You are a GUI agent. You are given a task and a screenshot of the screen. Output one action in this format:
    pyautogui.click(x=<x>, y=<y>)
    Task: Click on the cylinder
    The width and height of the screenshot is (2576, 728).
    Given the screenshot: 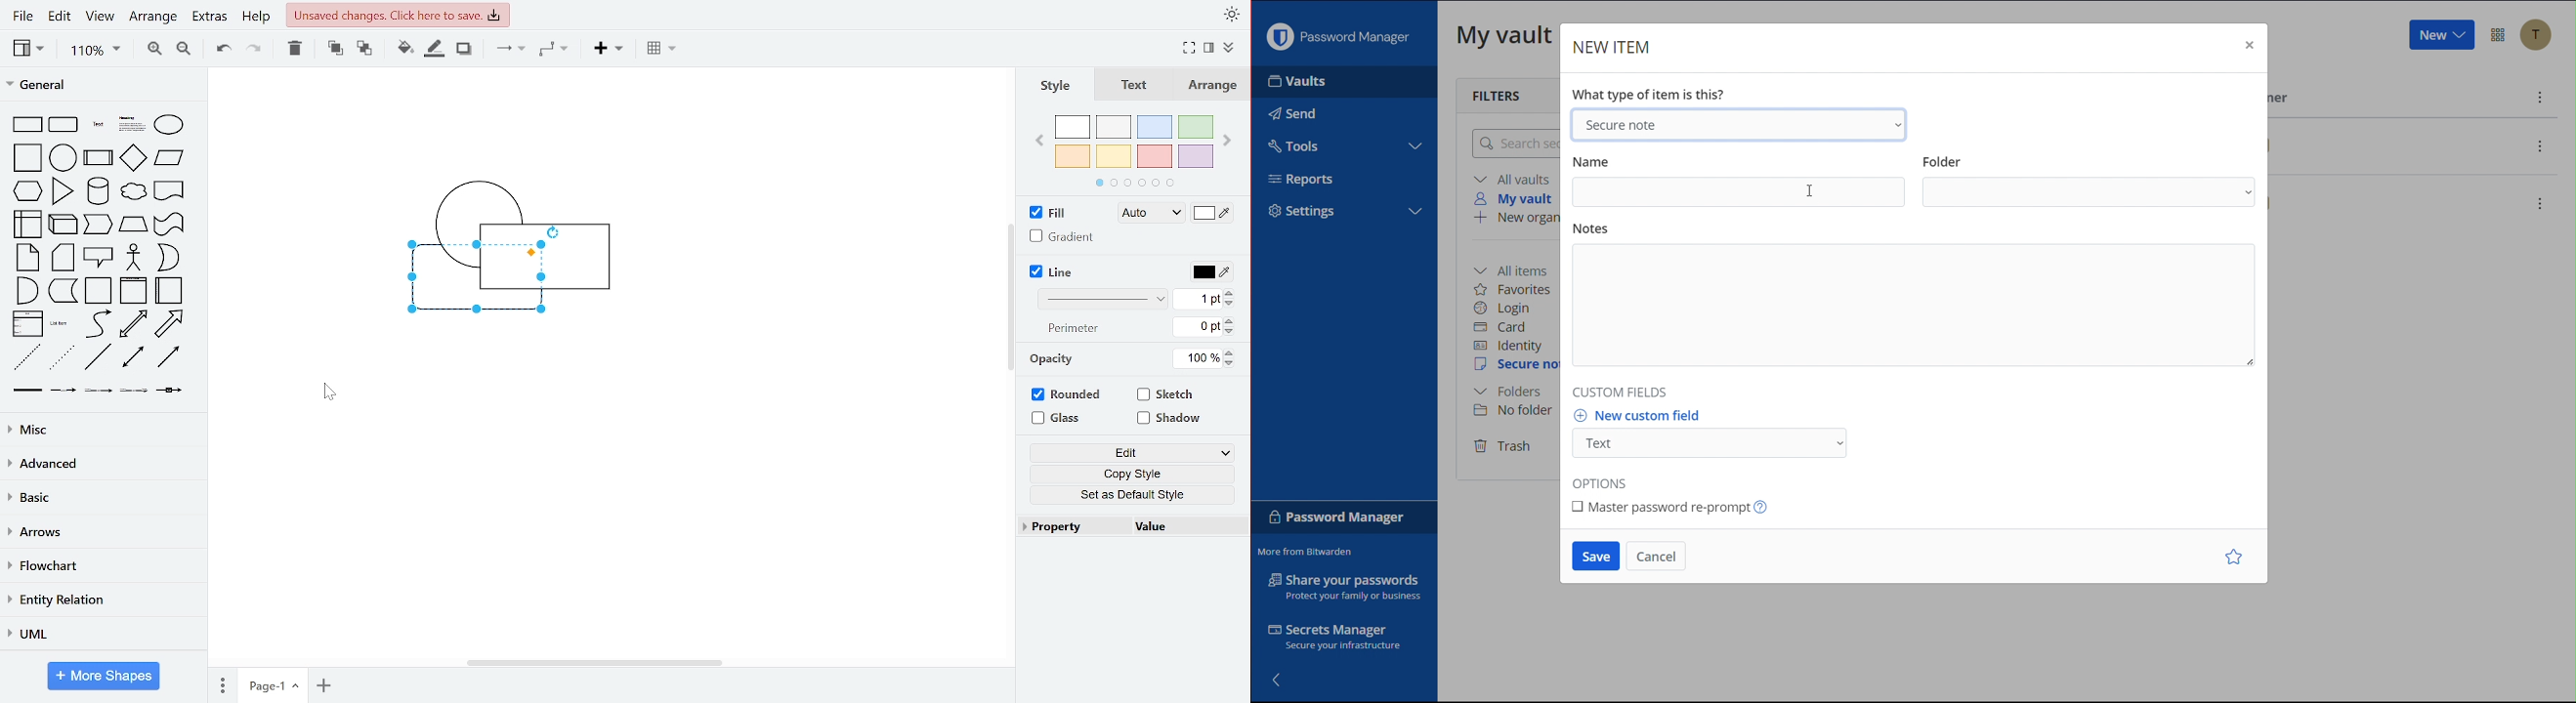 What is the action you would take?
    pyautogui.click(x=98, y=192)
    